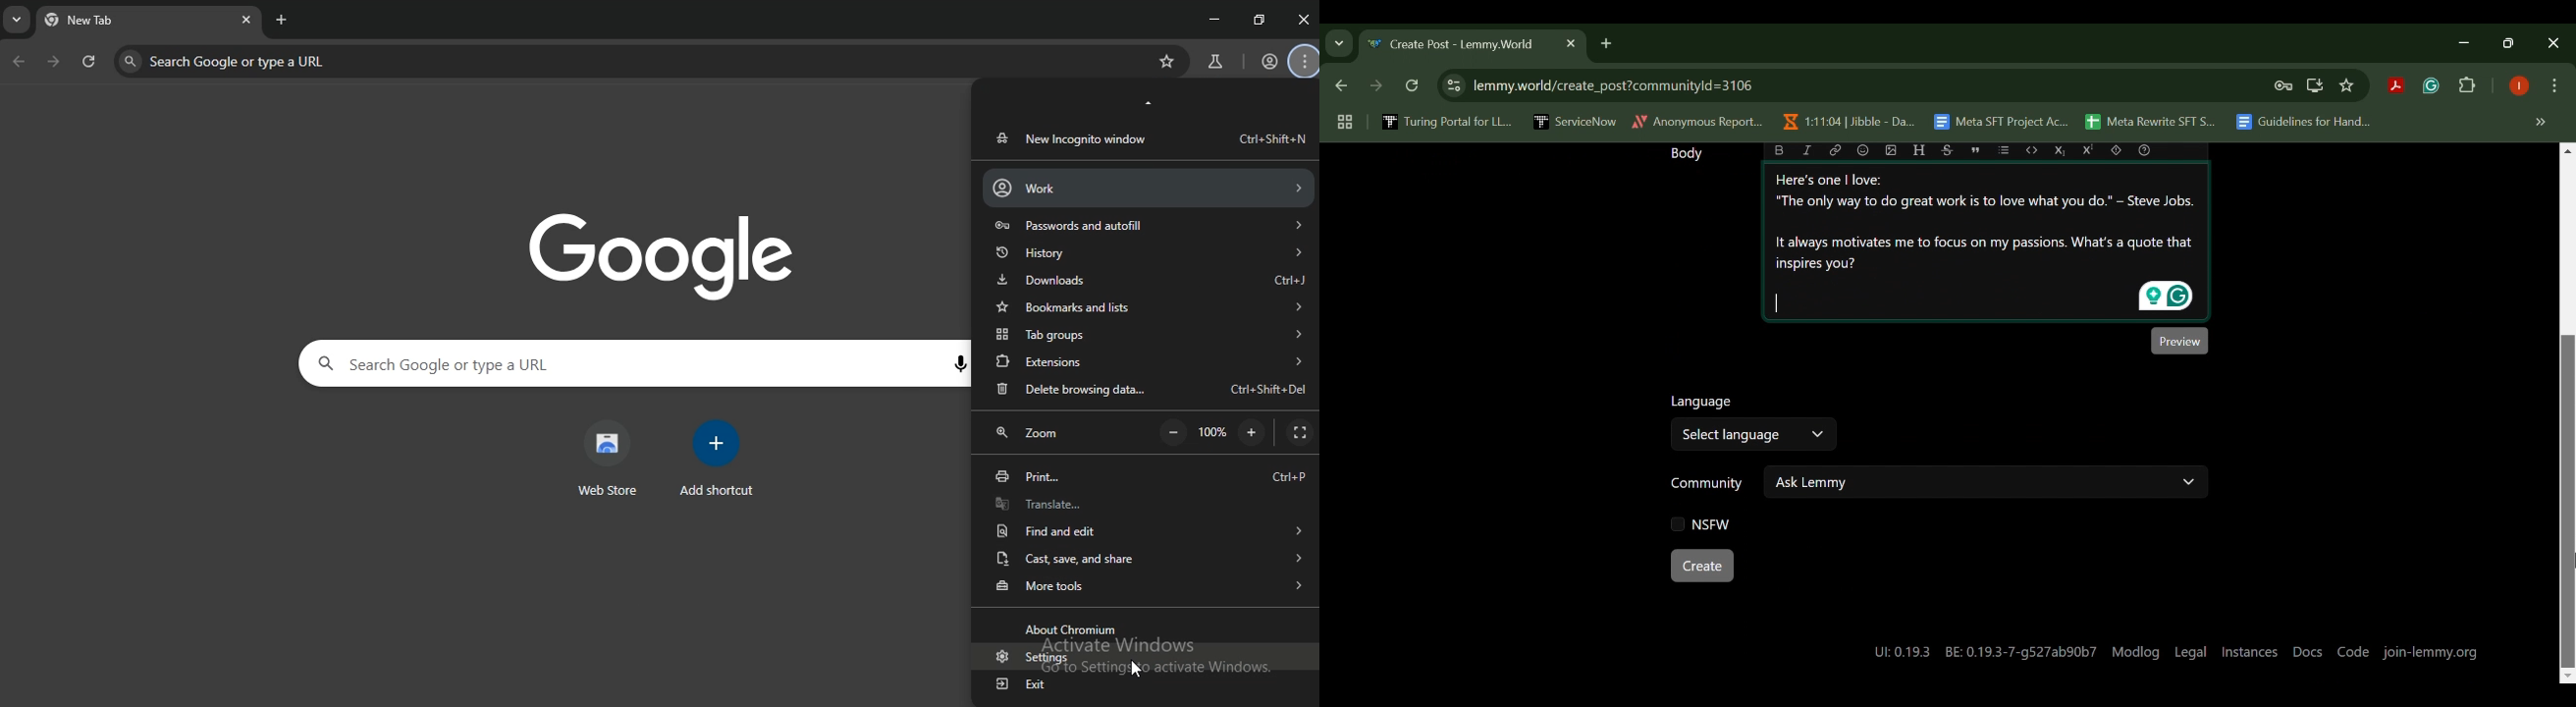 The image size is (2576, 728). What do you see at coordinates (1890, 150) in the screenshot?
I see `upload image` at bounding box center [1890, 150].